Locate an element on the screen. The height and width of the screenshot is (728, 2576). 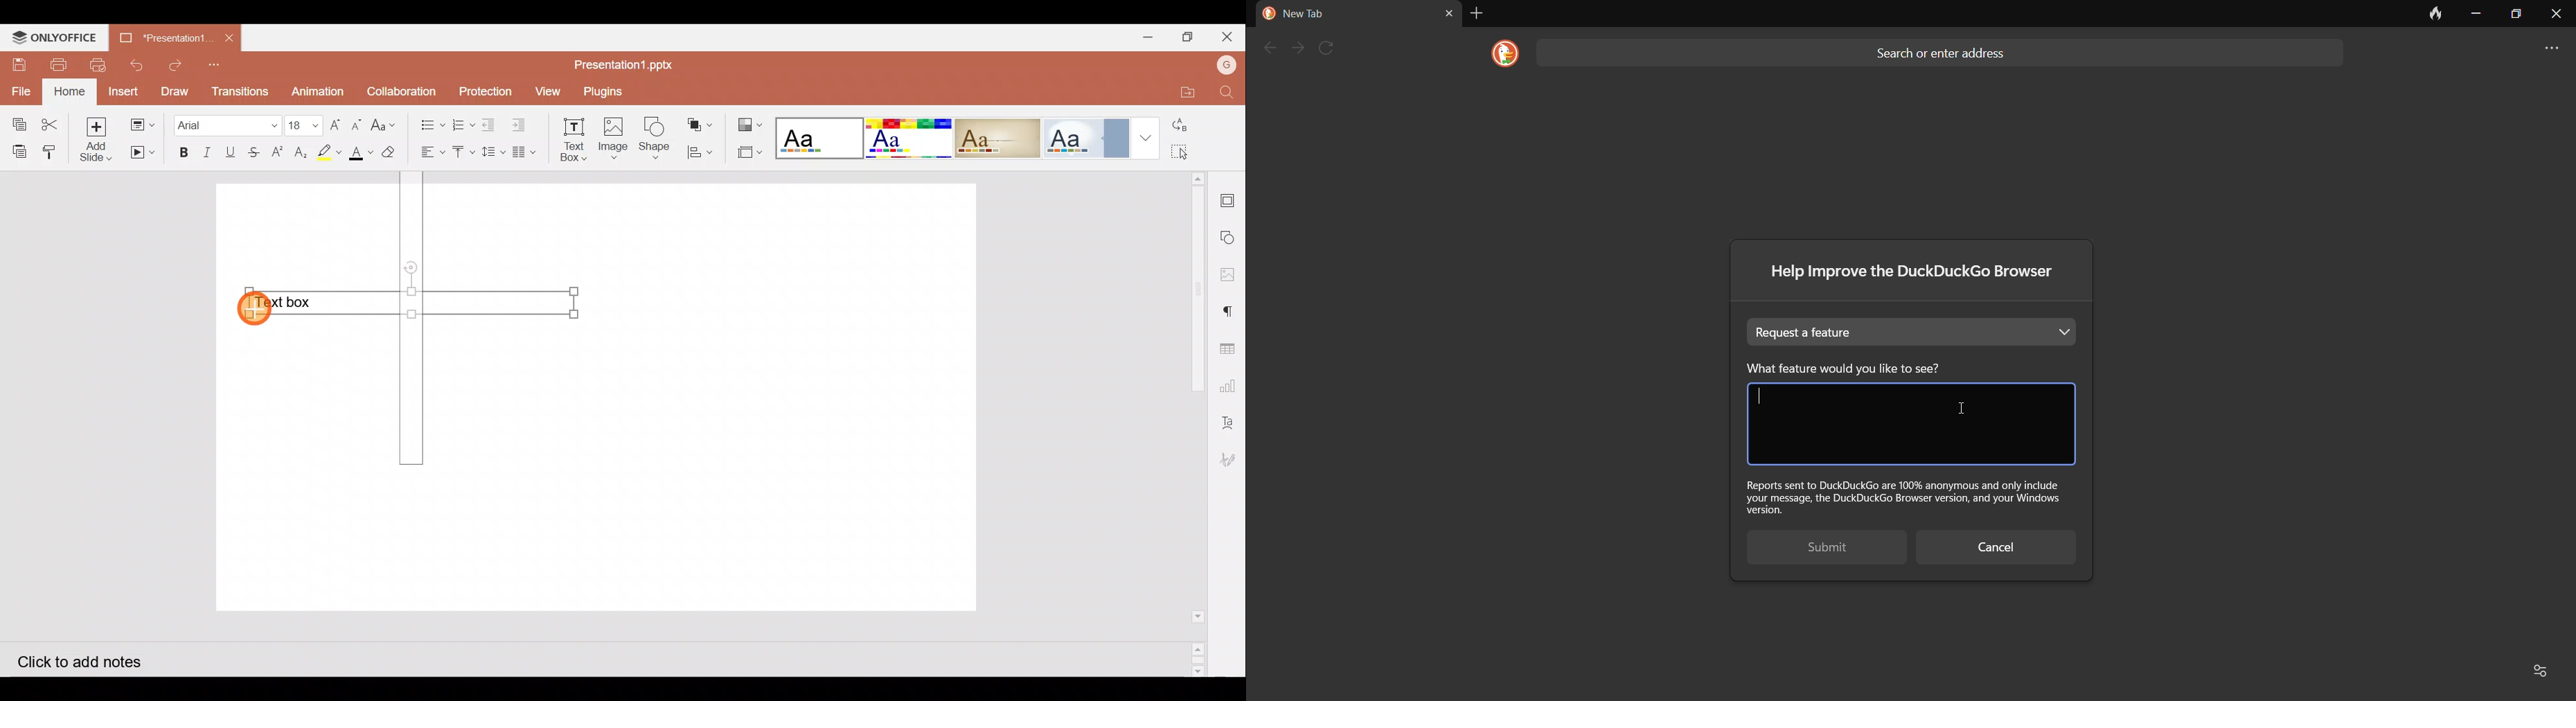
Customize quick access is located at coordinates (218, 64).